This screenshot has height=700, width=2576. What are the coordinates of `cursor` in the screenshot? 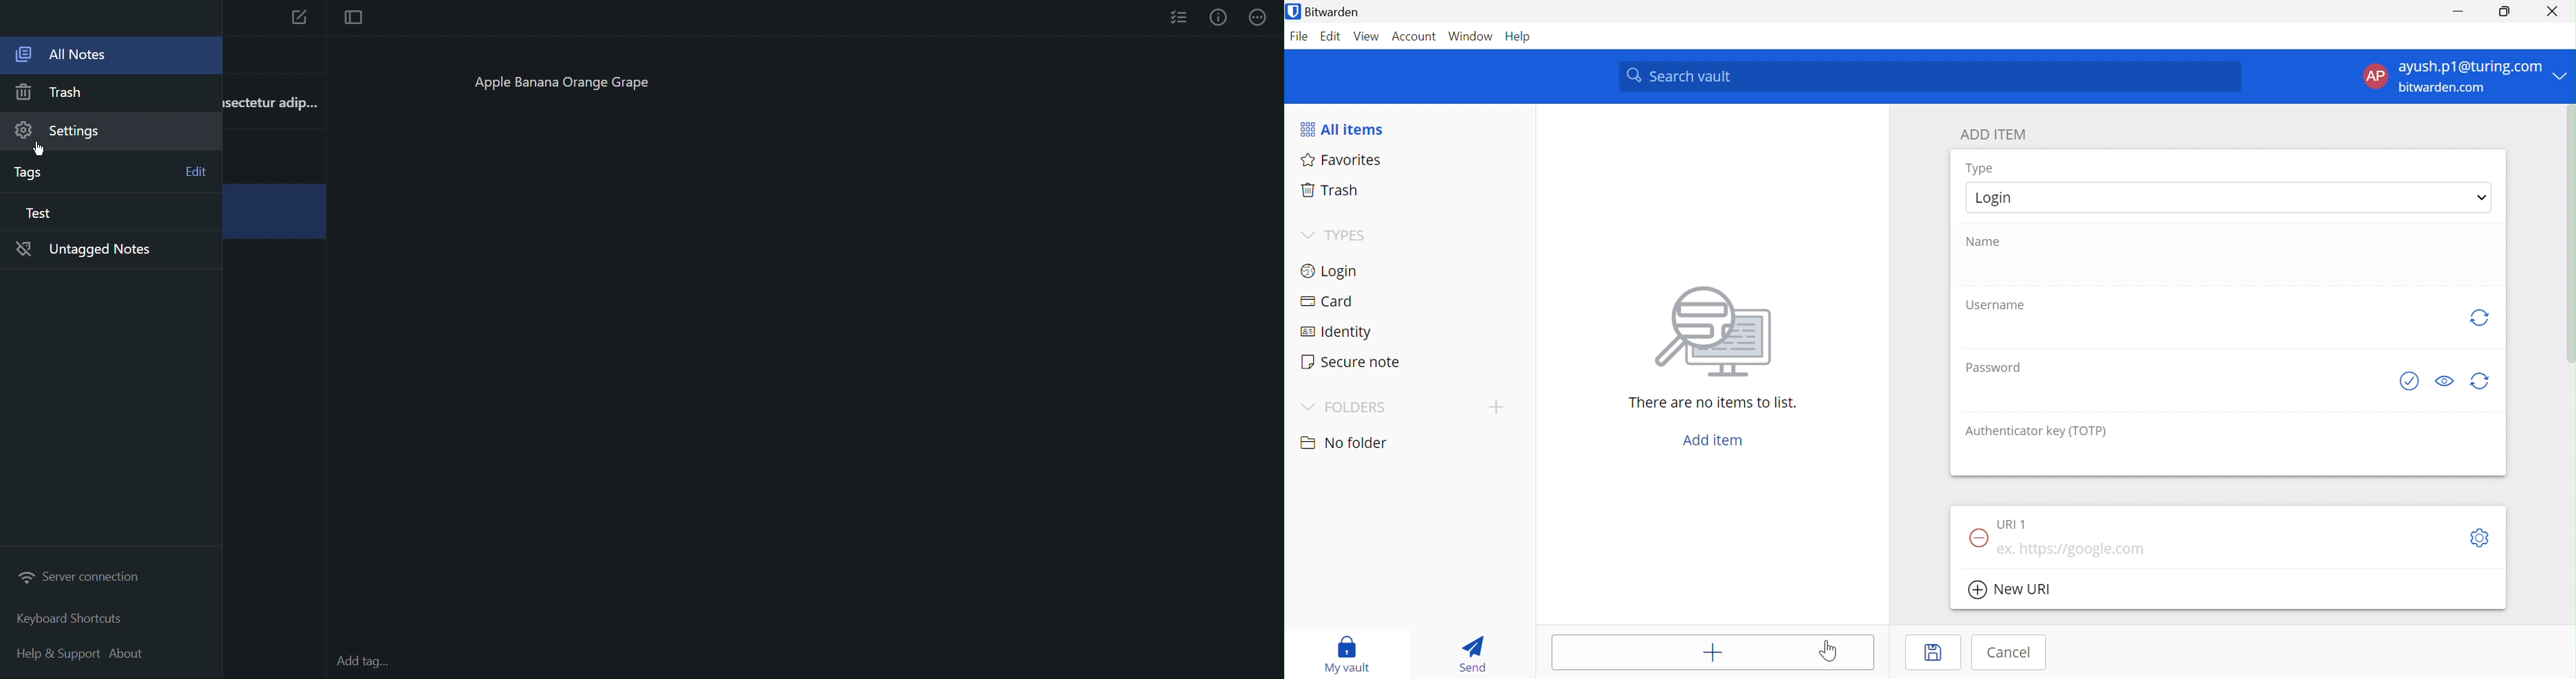 It's located at (43, 151).